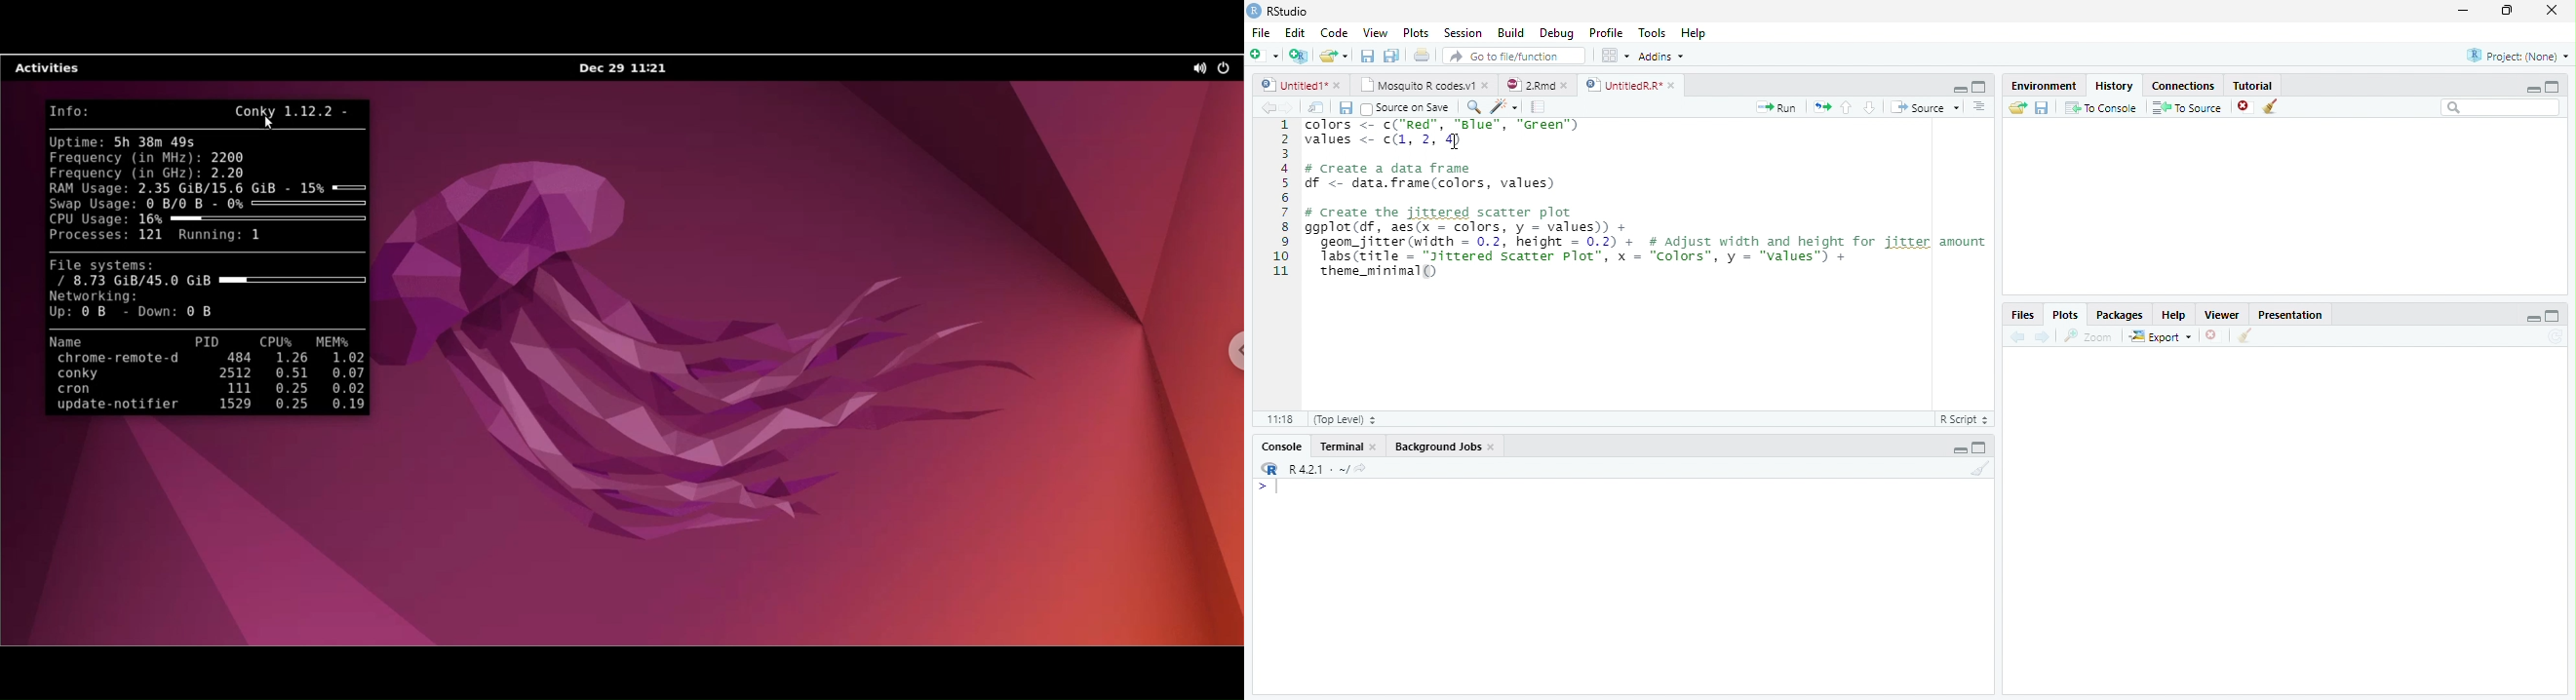  What do you see at coordinates (2043, 85) in the screenshot?
I see `Environment` at bounding box center [2043, 85].